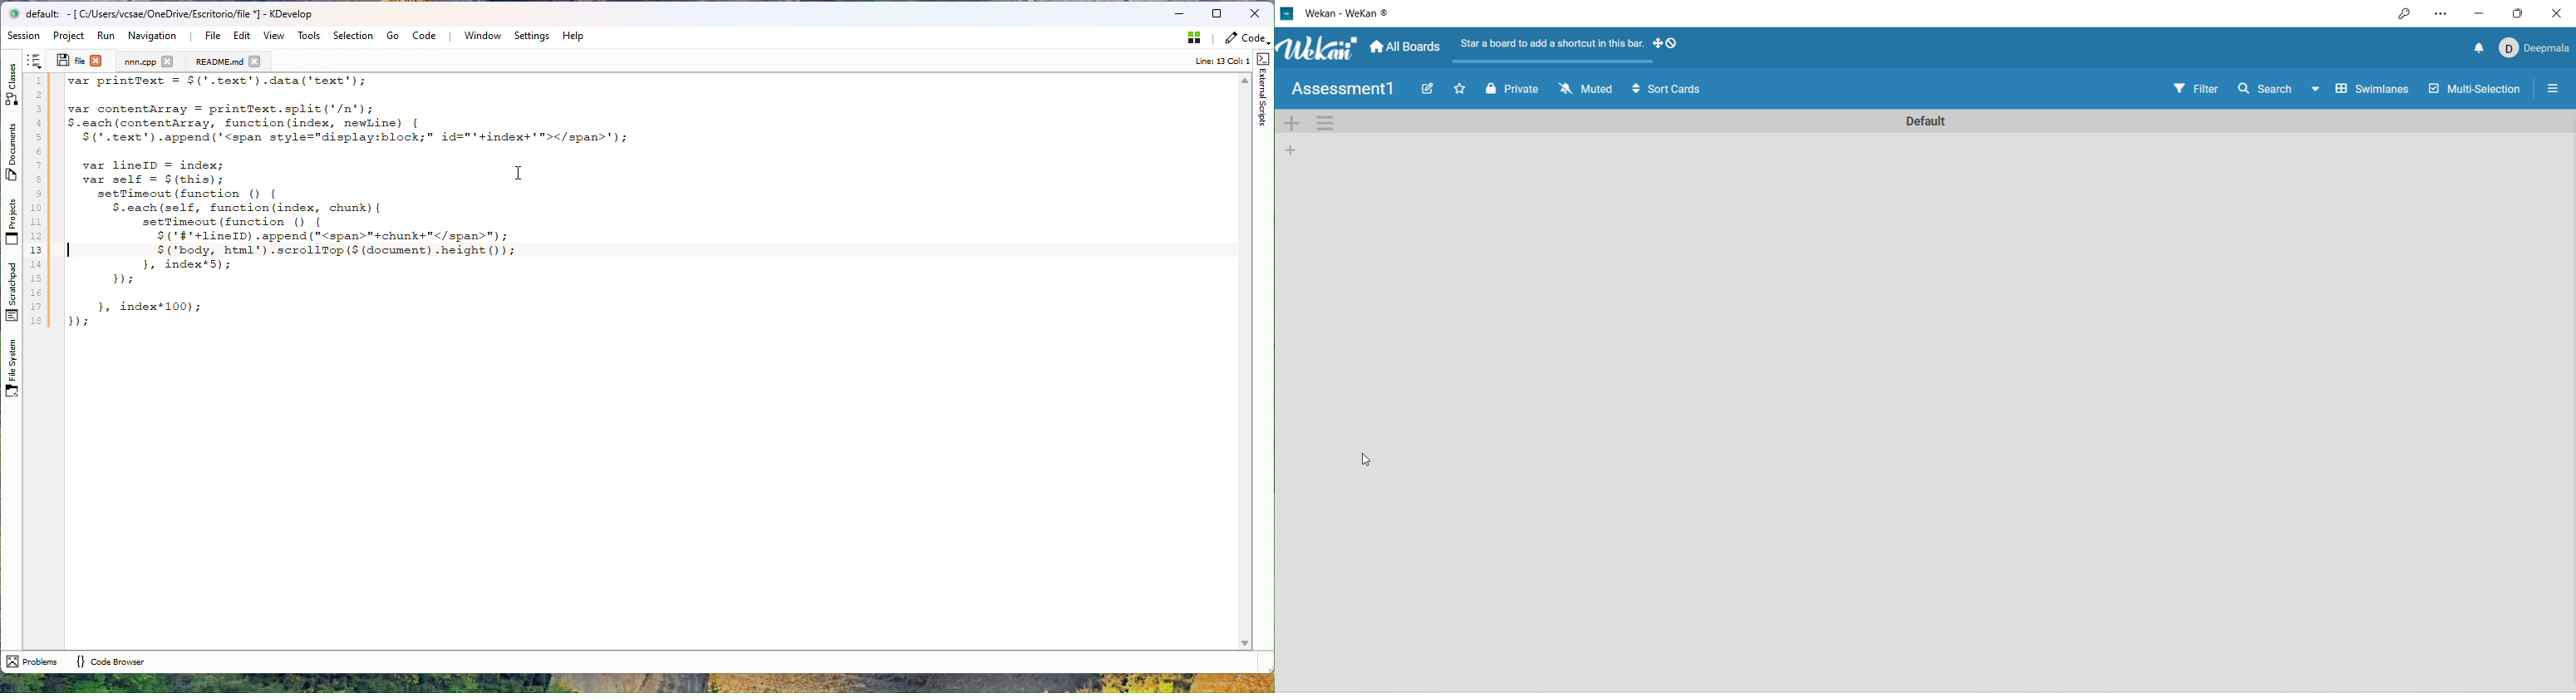 The height and width of the screenshot is (700, 2576). What do you see at coordinates (1317, 48) in the screenshot?
I see `Wekan logo` at bounding box center [1317, 48].